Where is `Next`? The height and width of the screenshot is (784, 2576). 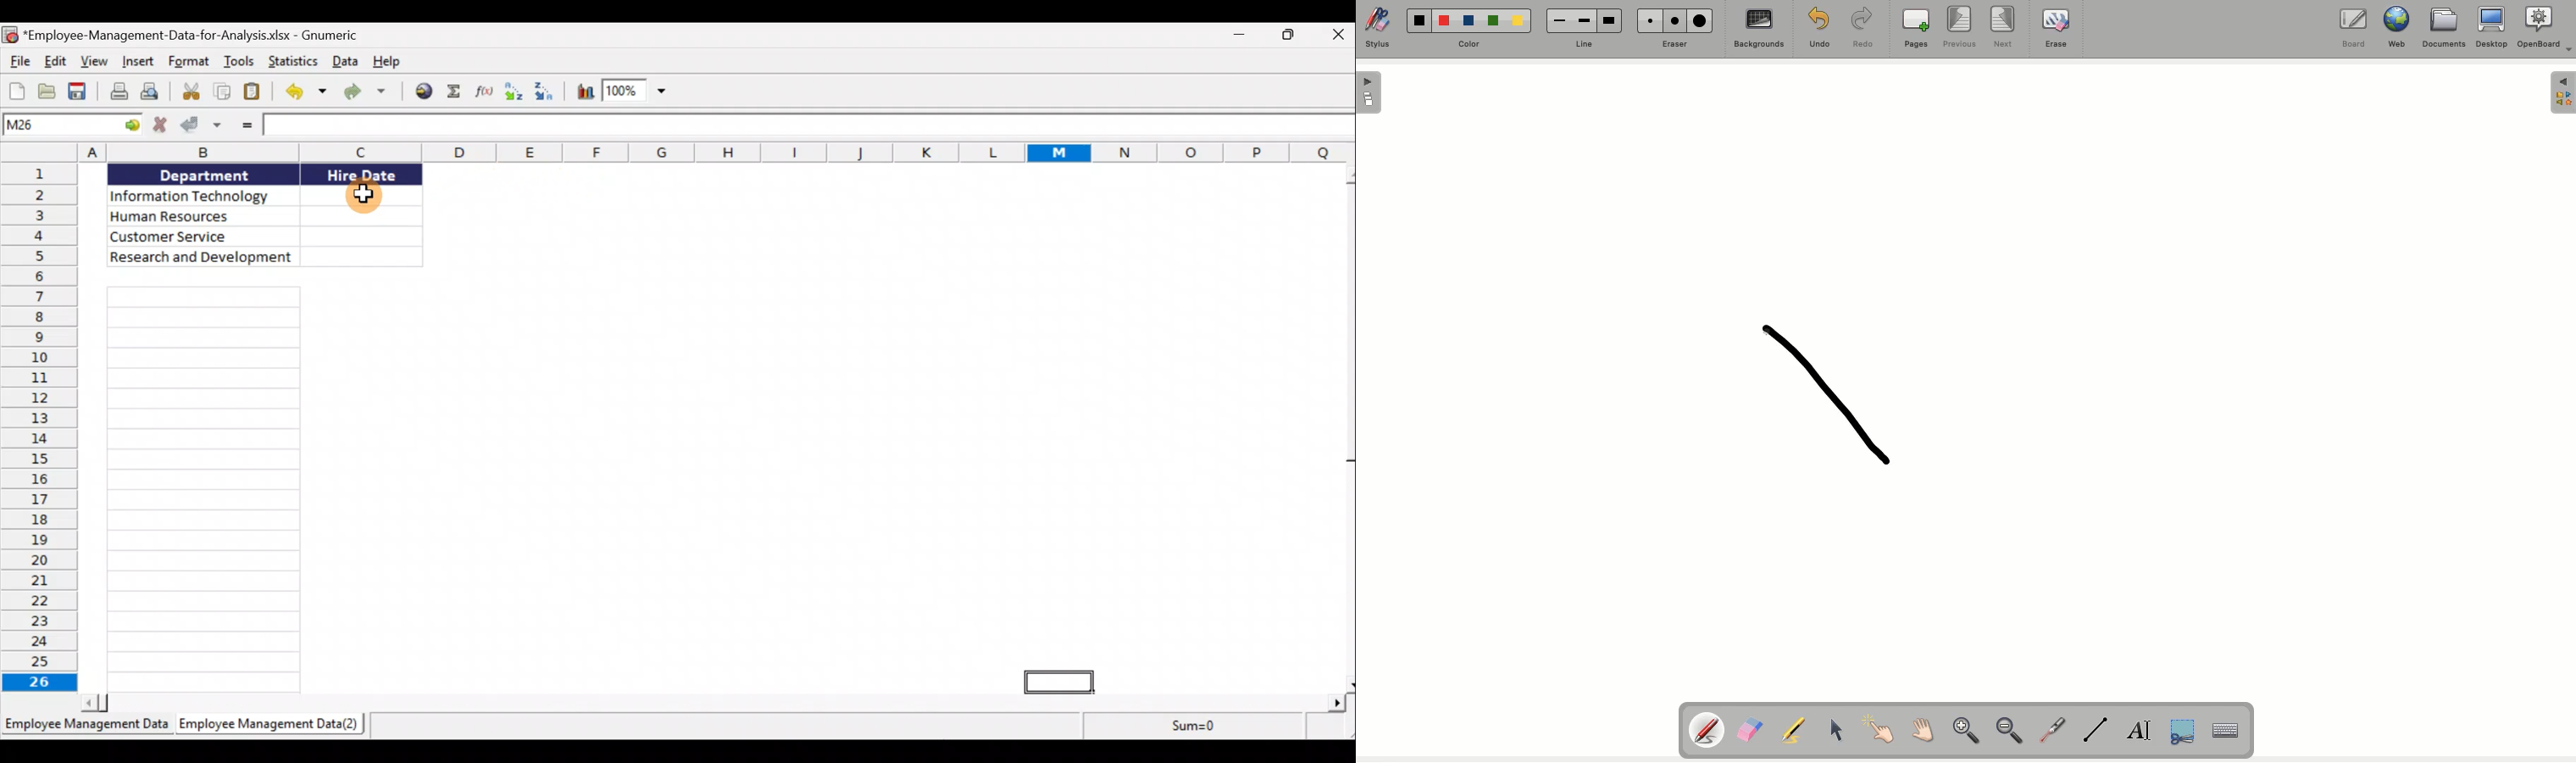 Next is located at coordinates (2004, 26).